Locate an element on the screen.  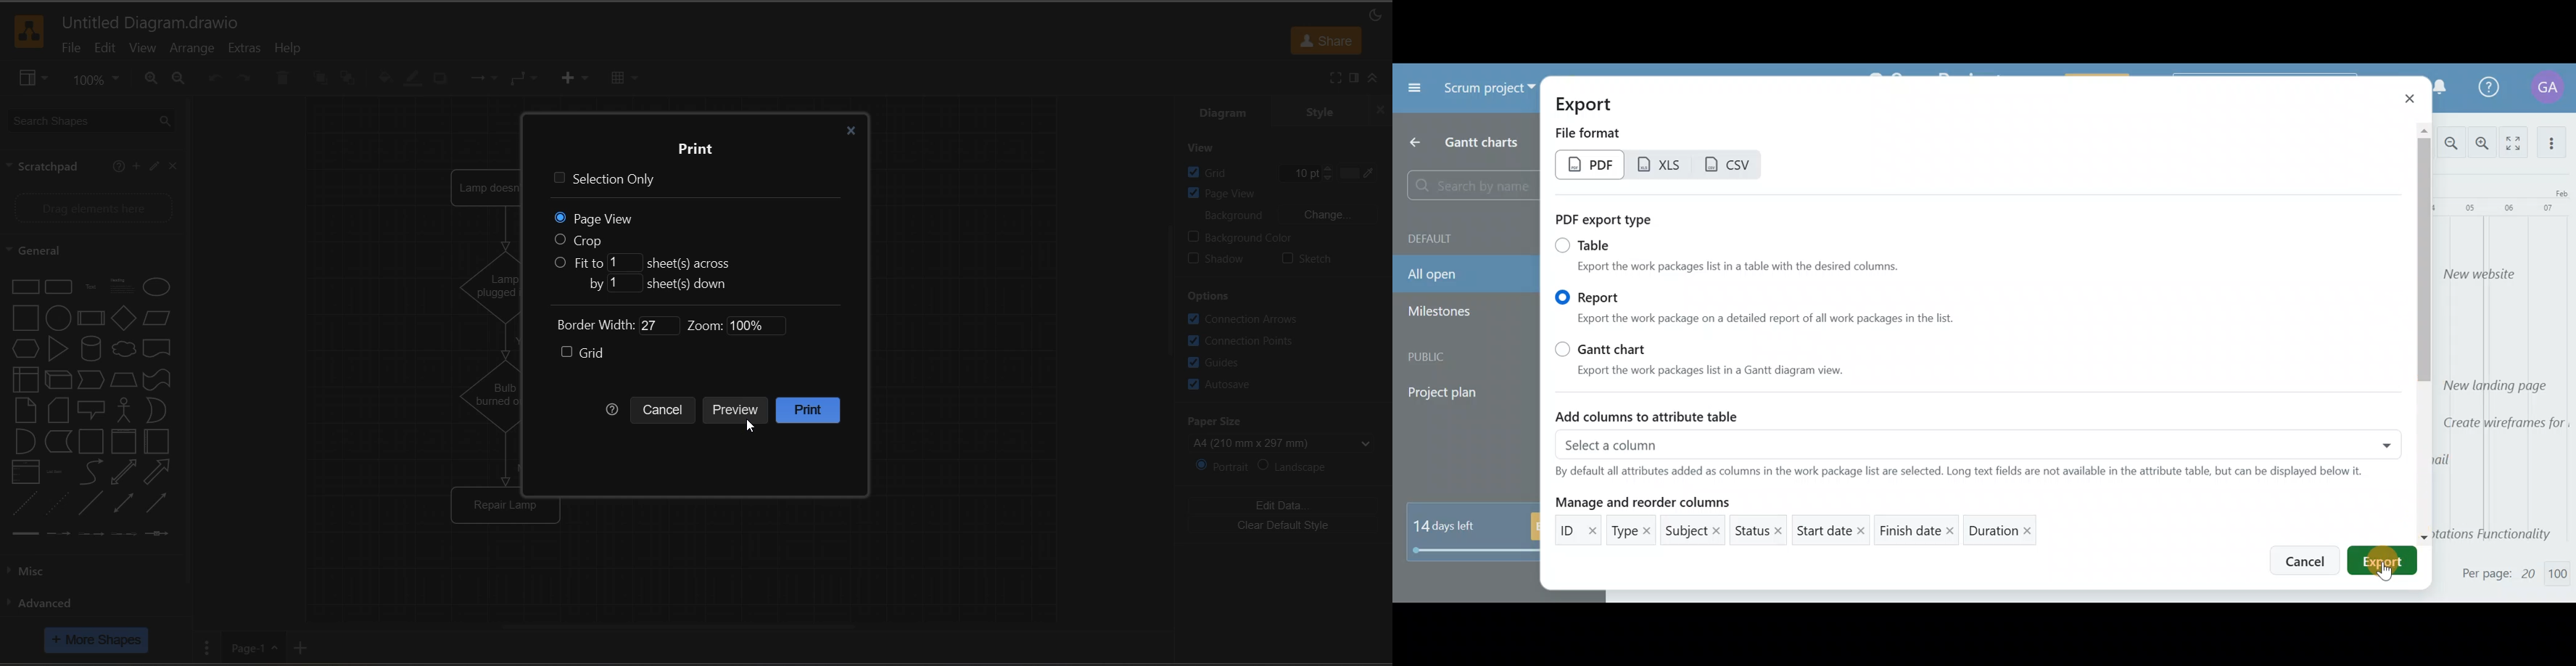
page view is located at coordinates (591, 217).